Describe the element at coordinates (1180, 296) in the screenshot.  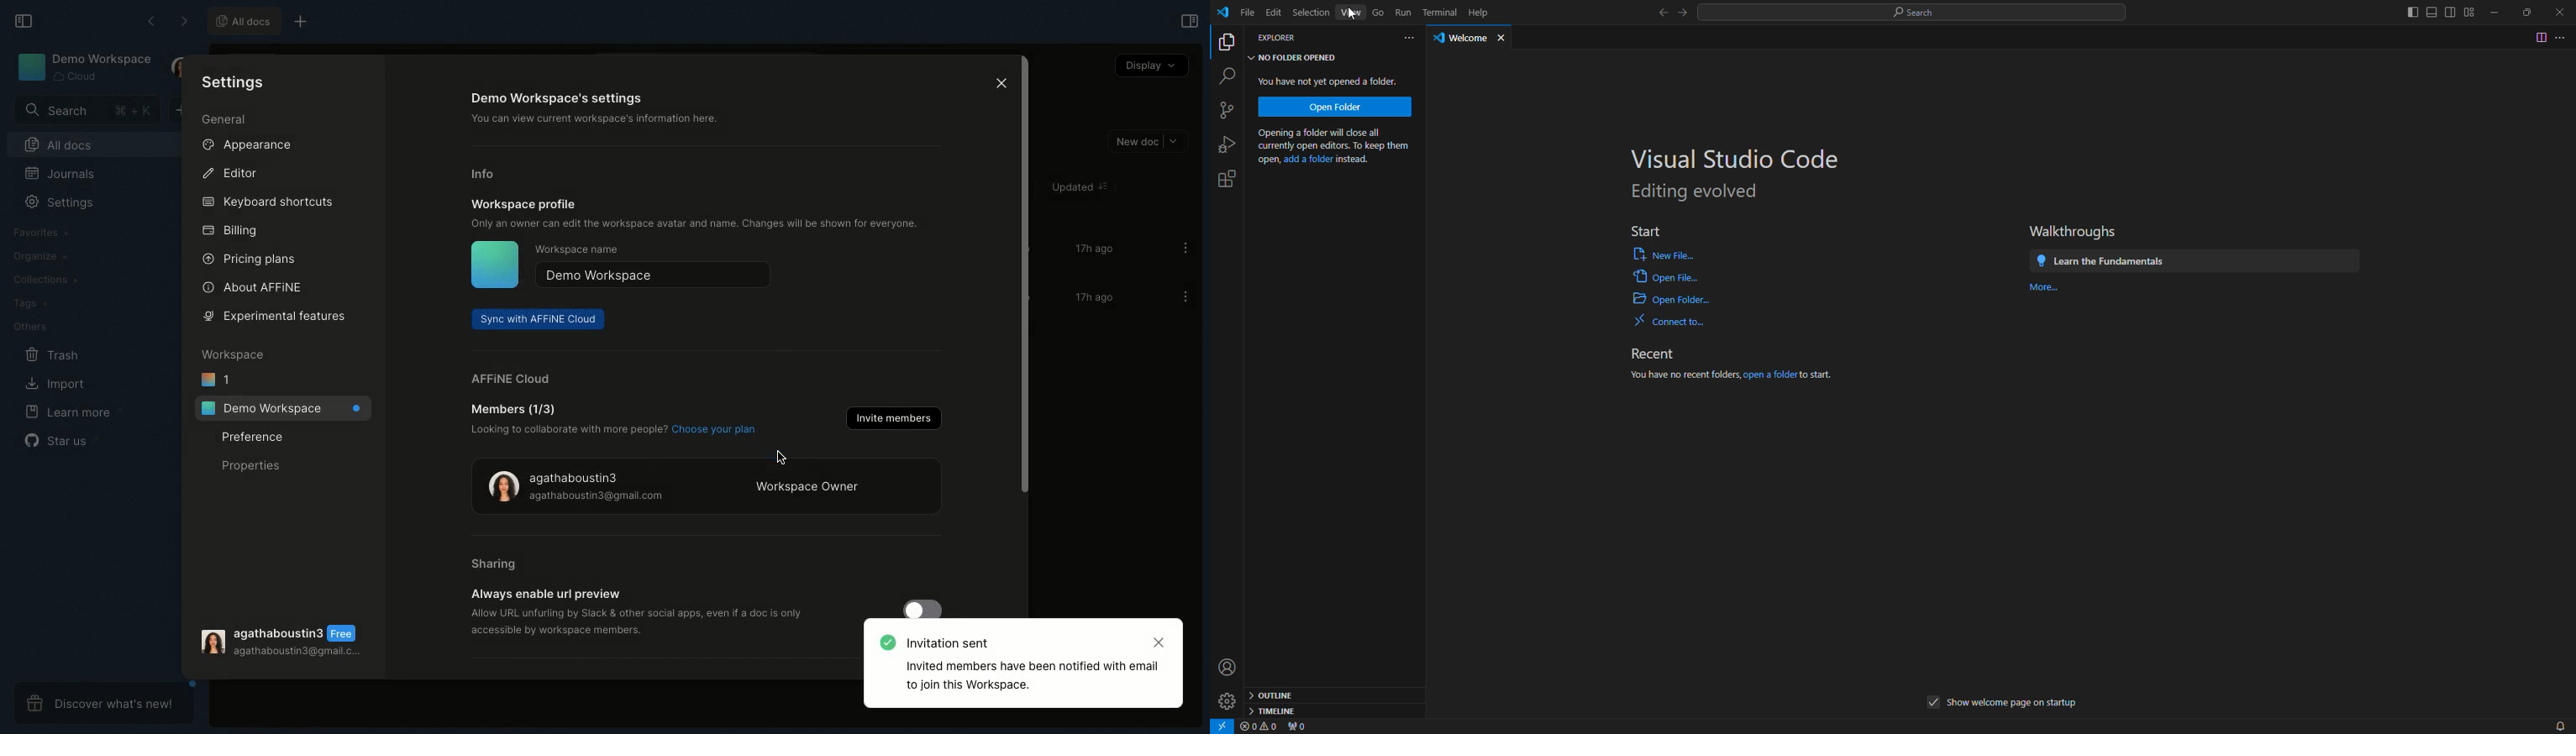
I see `Options` at that location.